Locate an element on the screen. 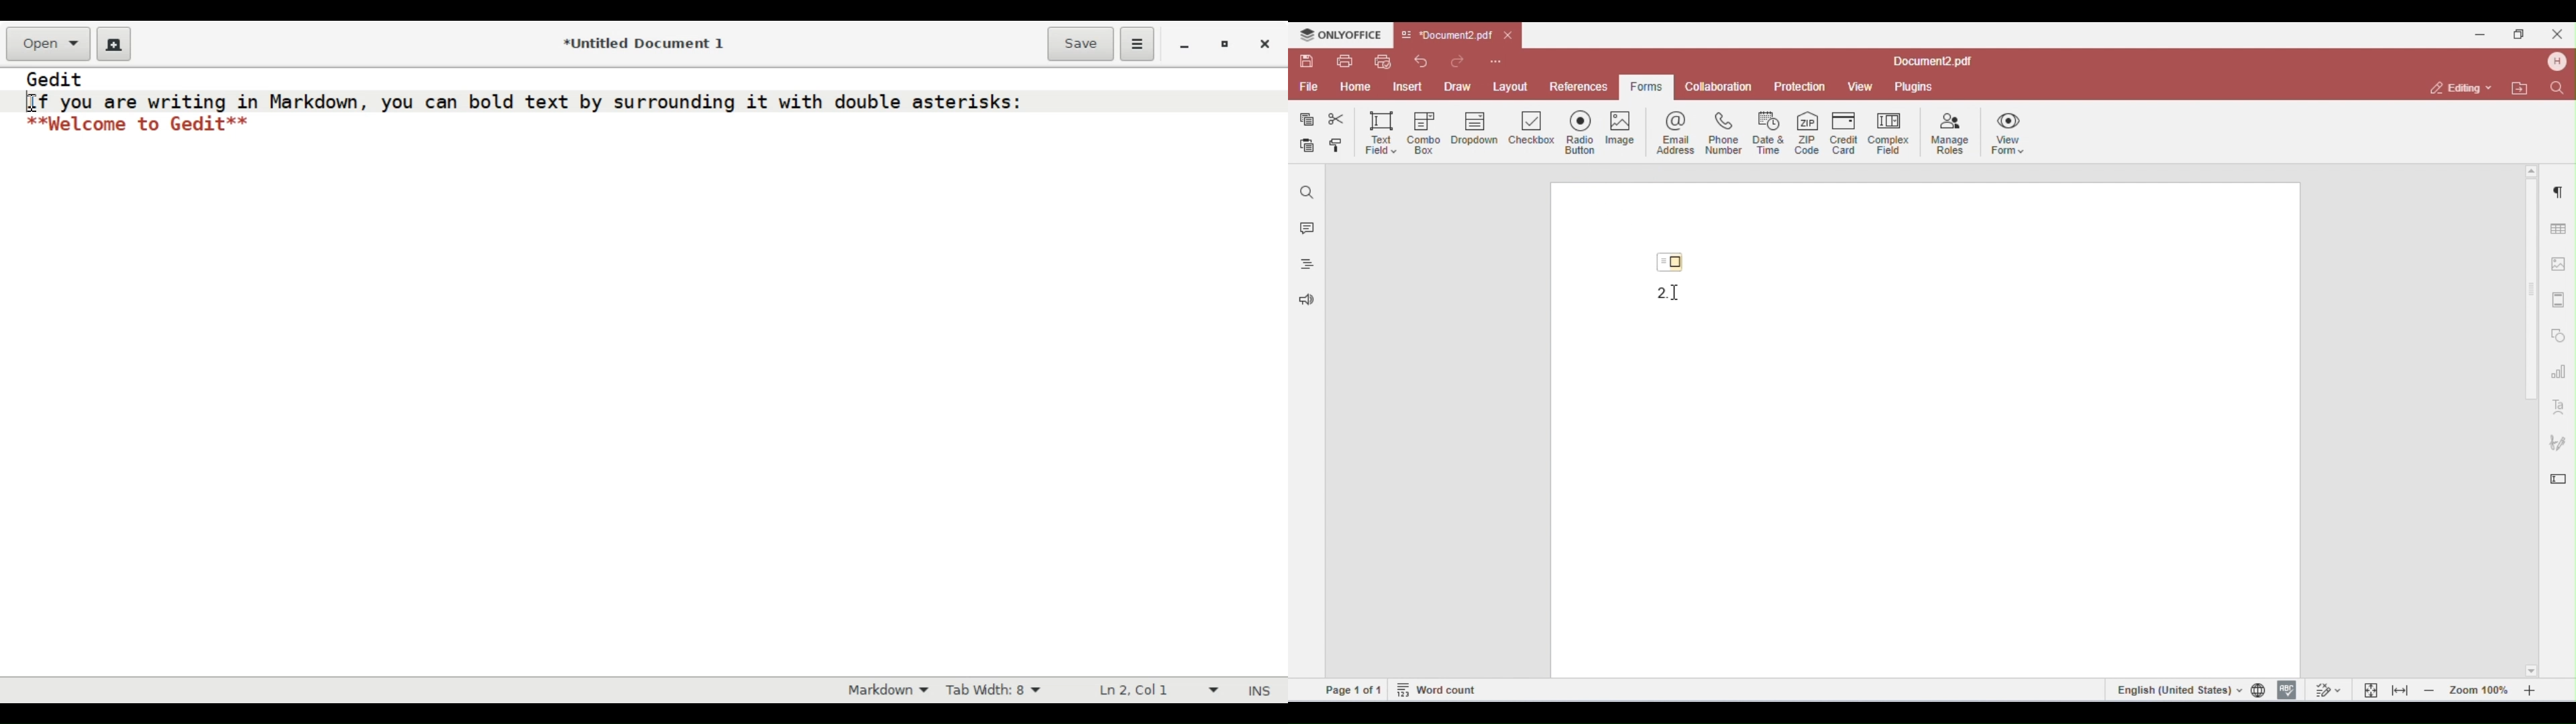 This screenshot has height=728, width=2576. Application menu is located at coordinates (1136, 43).